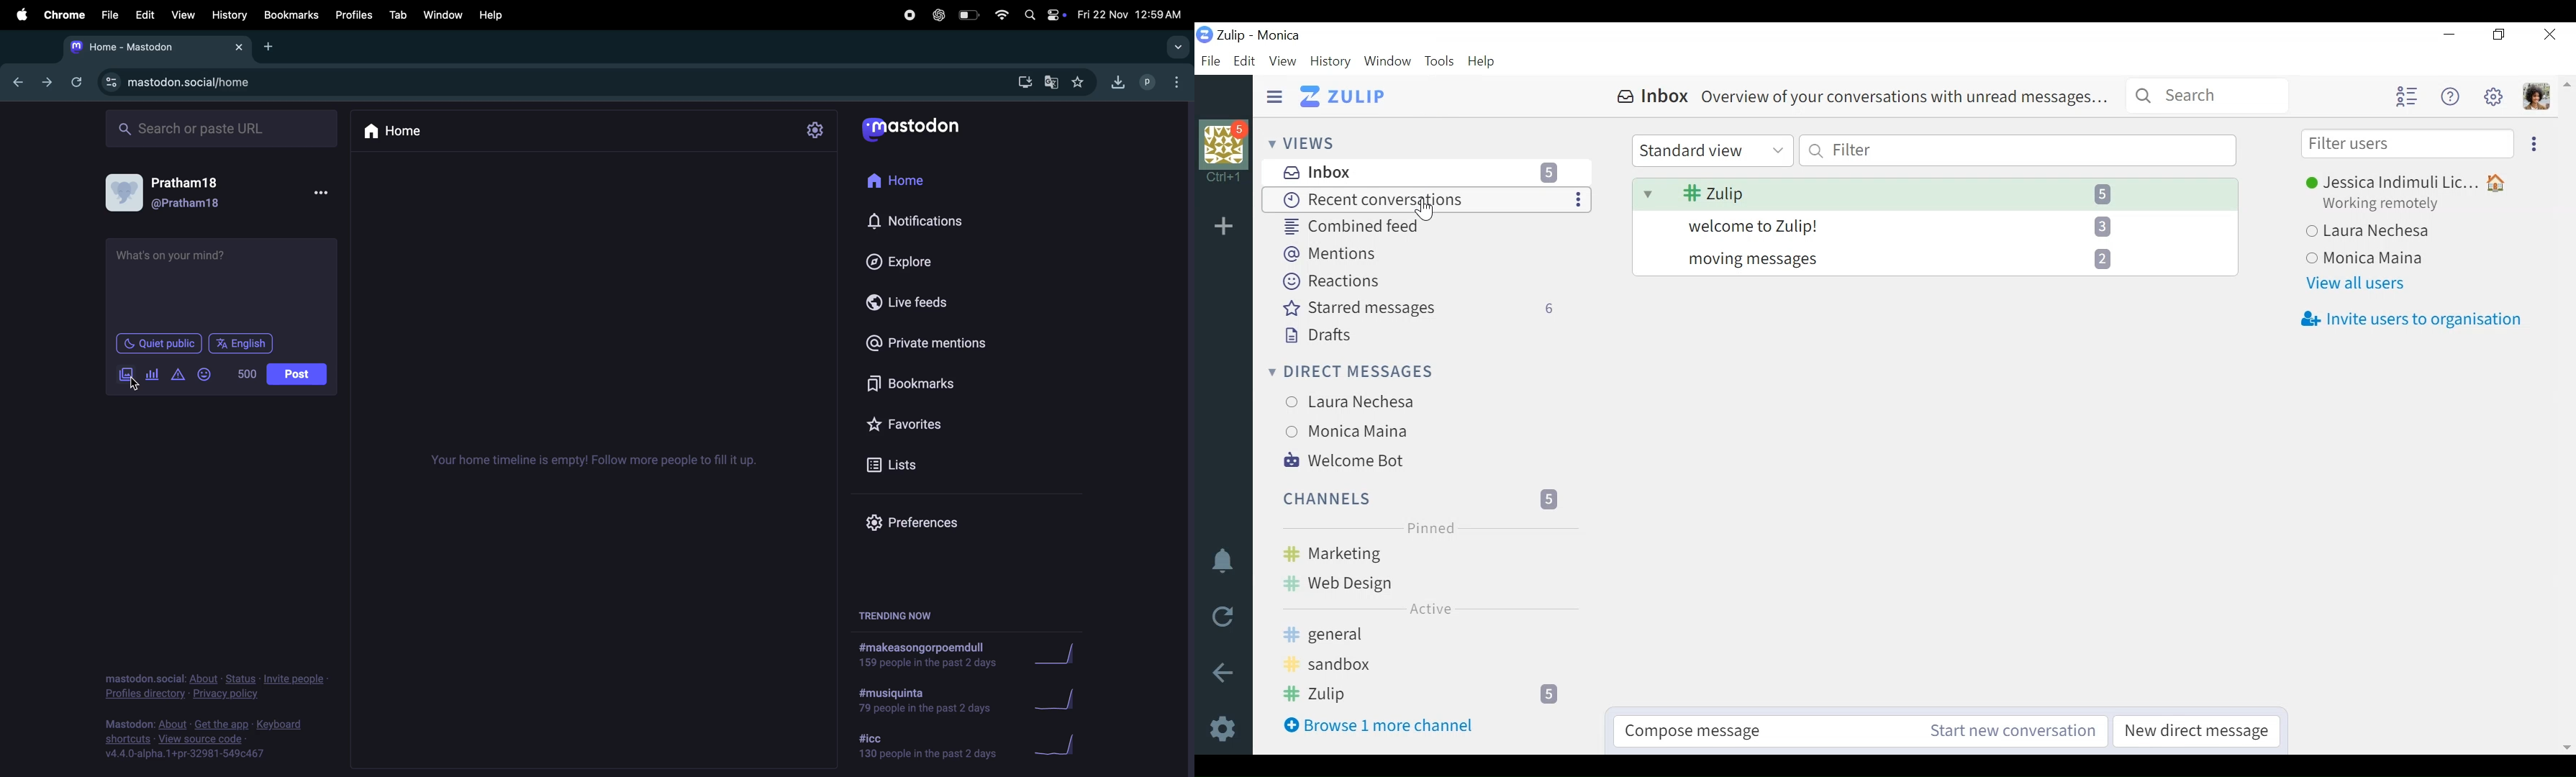  I want to click on Laura Nechesa, so click(1366, 402).